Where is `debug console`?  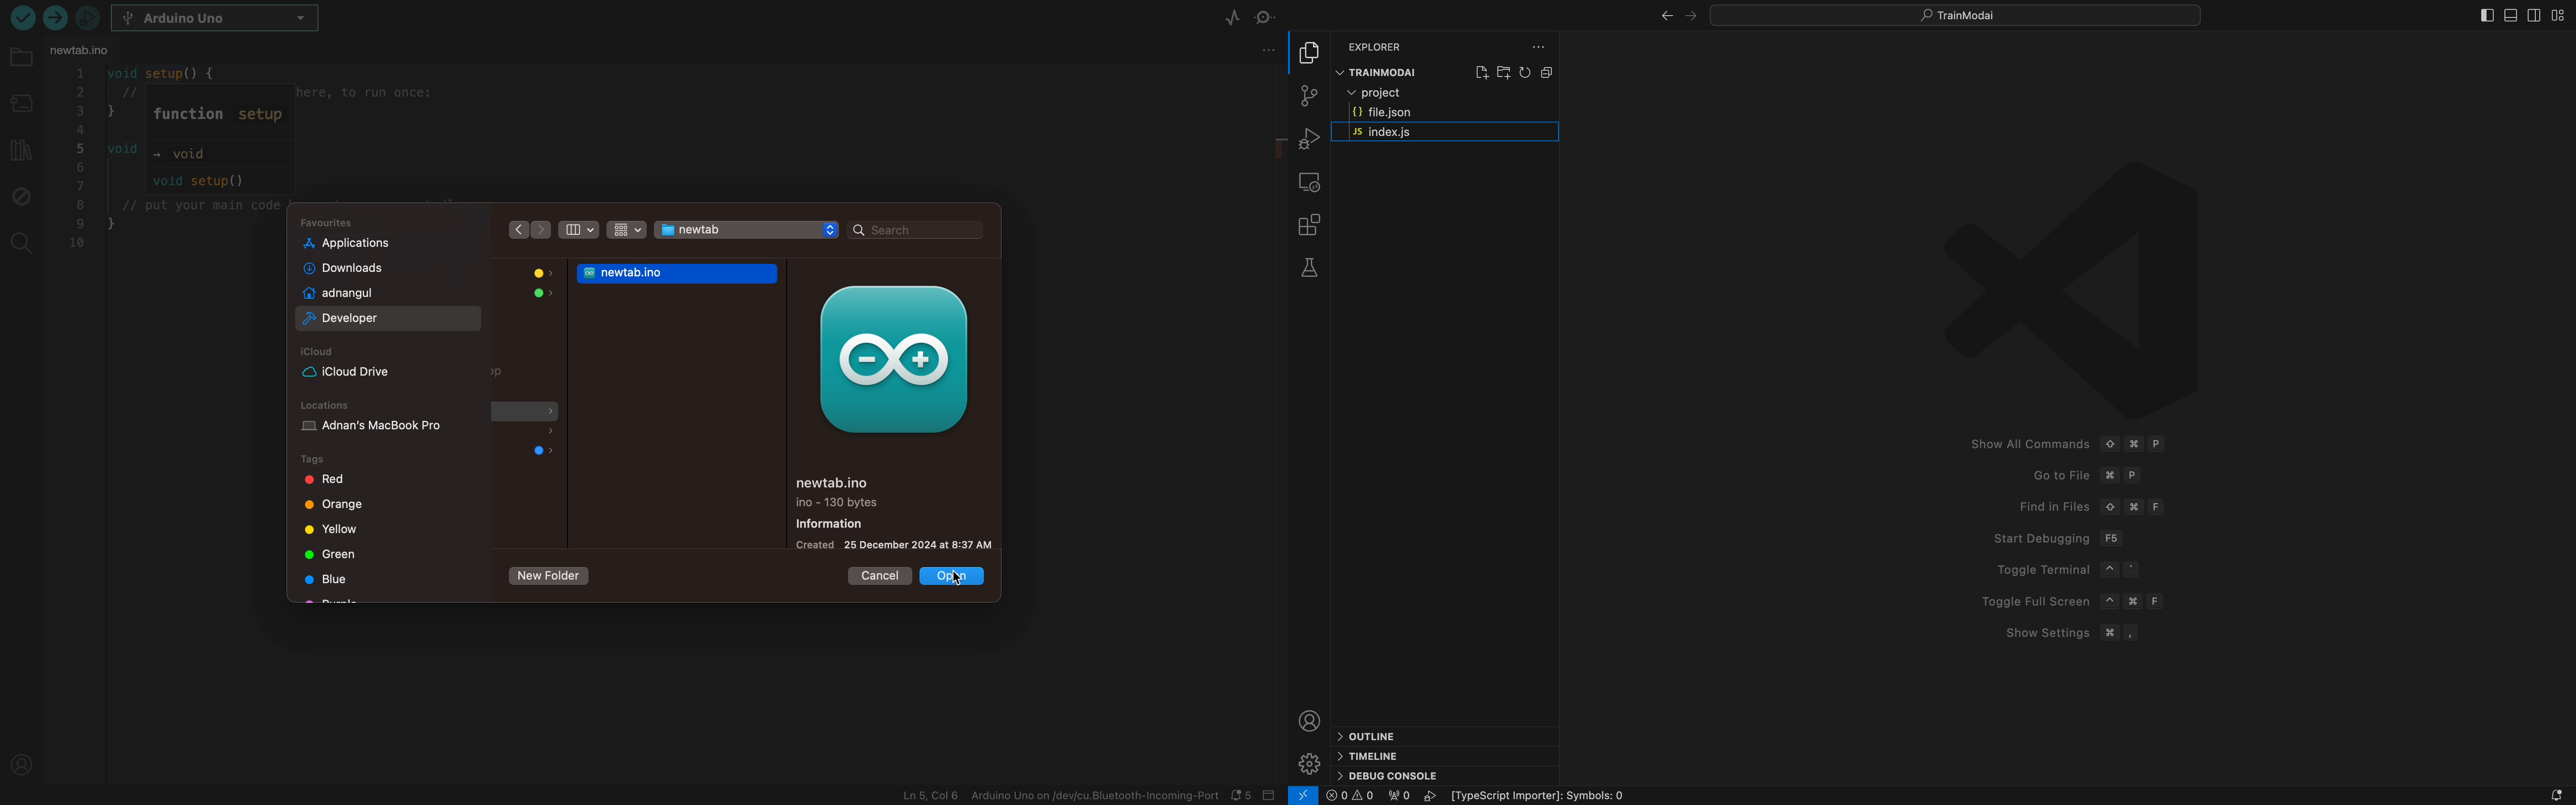 debug console is located at coordinates (1390, 774).